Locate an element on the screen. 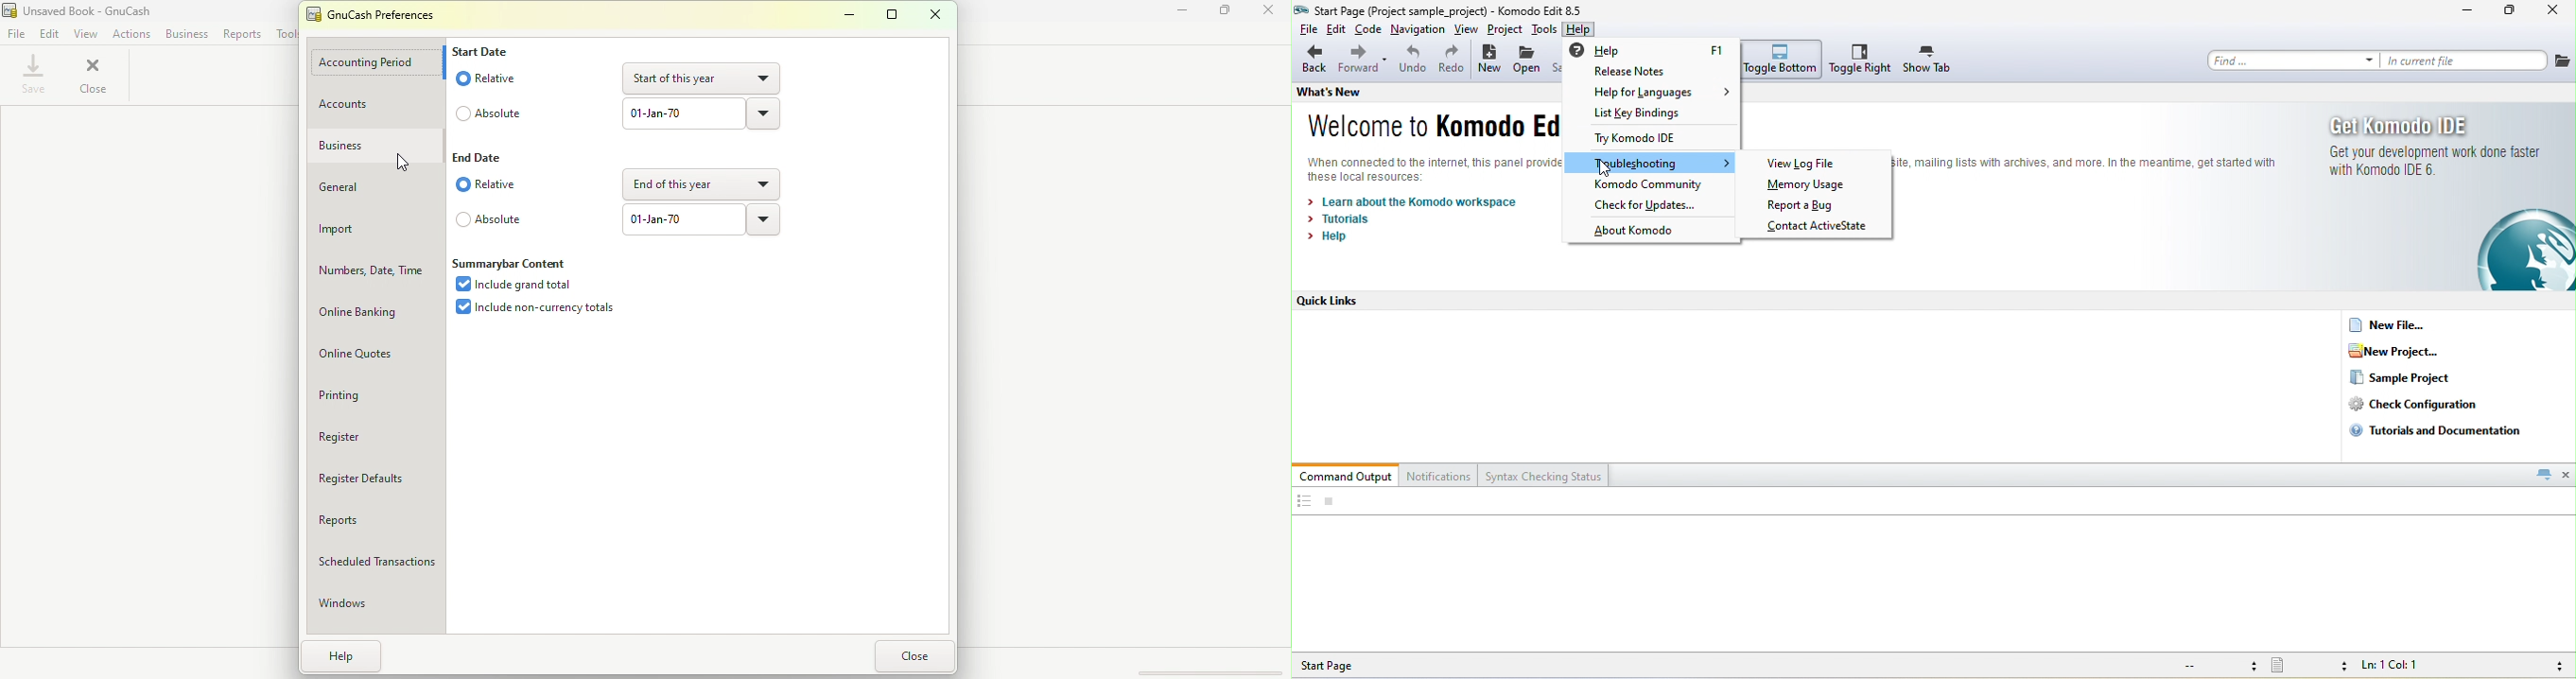 The image size is (2576, 700). Scheduled Transactions is located at coordinates (377, 556).